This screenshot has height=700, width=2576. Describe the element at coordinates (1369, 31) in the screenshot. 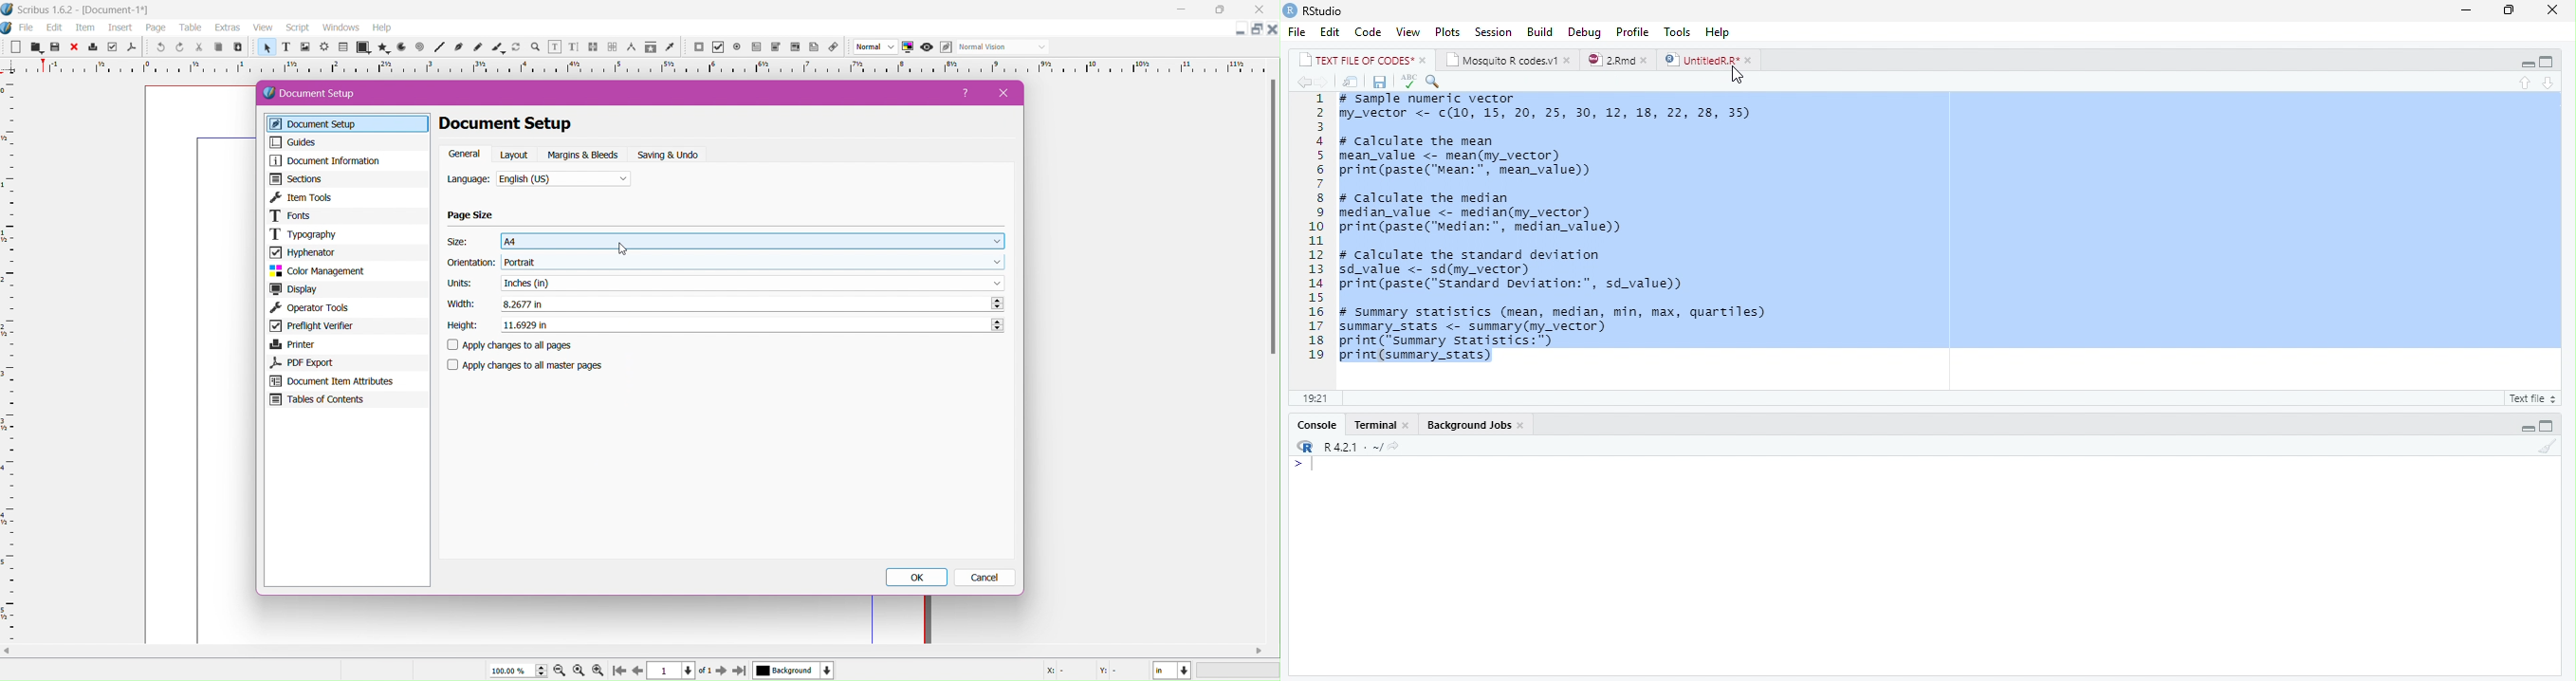

I see `code` at that location.